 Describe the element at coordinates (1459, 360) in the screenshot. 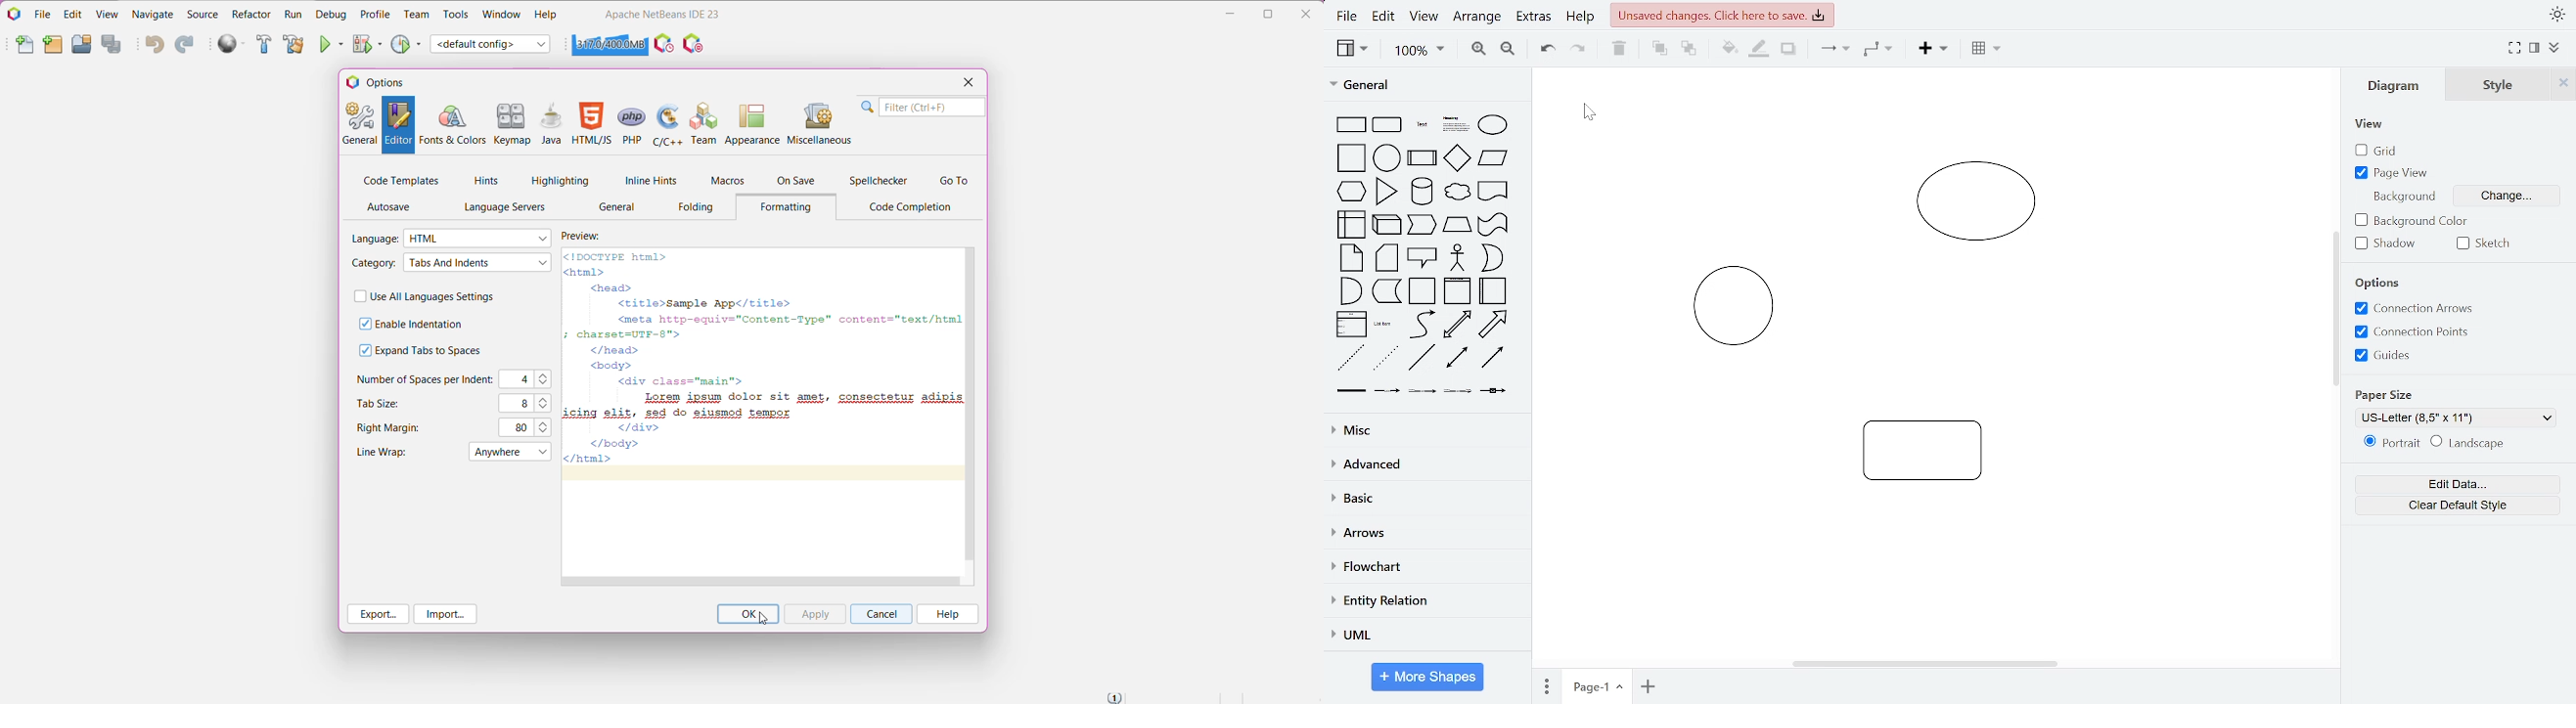

I see `bidirectional connector` at that location.